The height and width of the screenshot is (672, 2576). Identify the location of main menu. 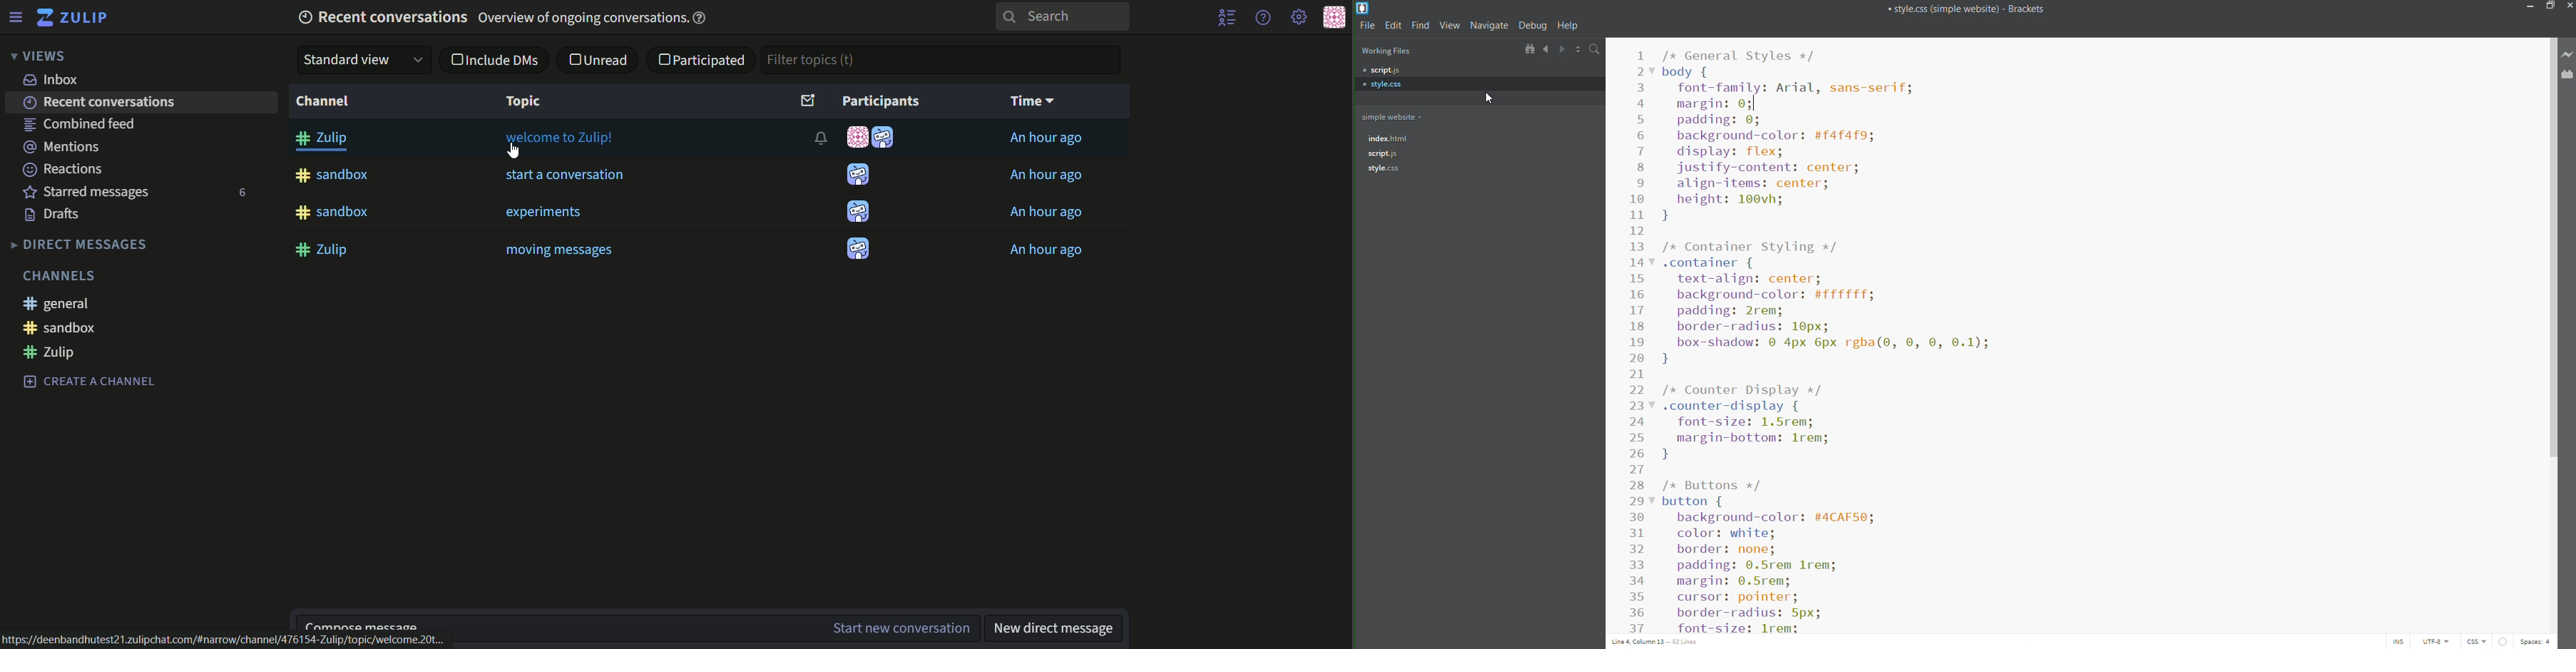
(1300, 18).